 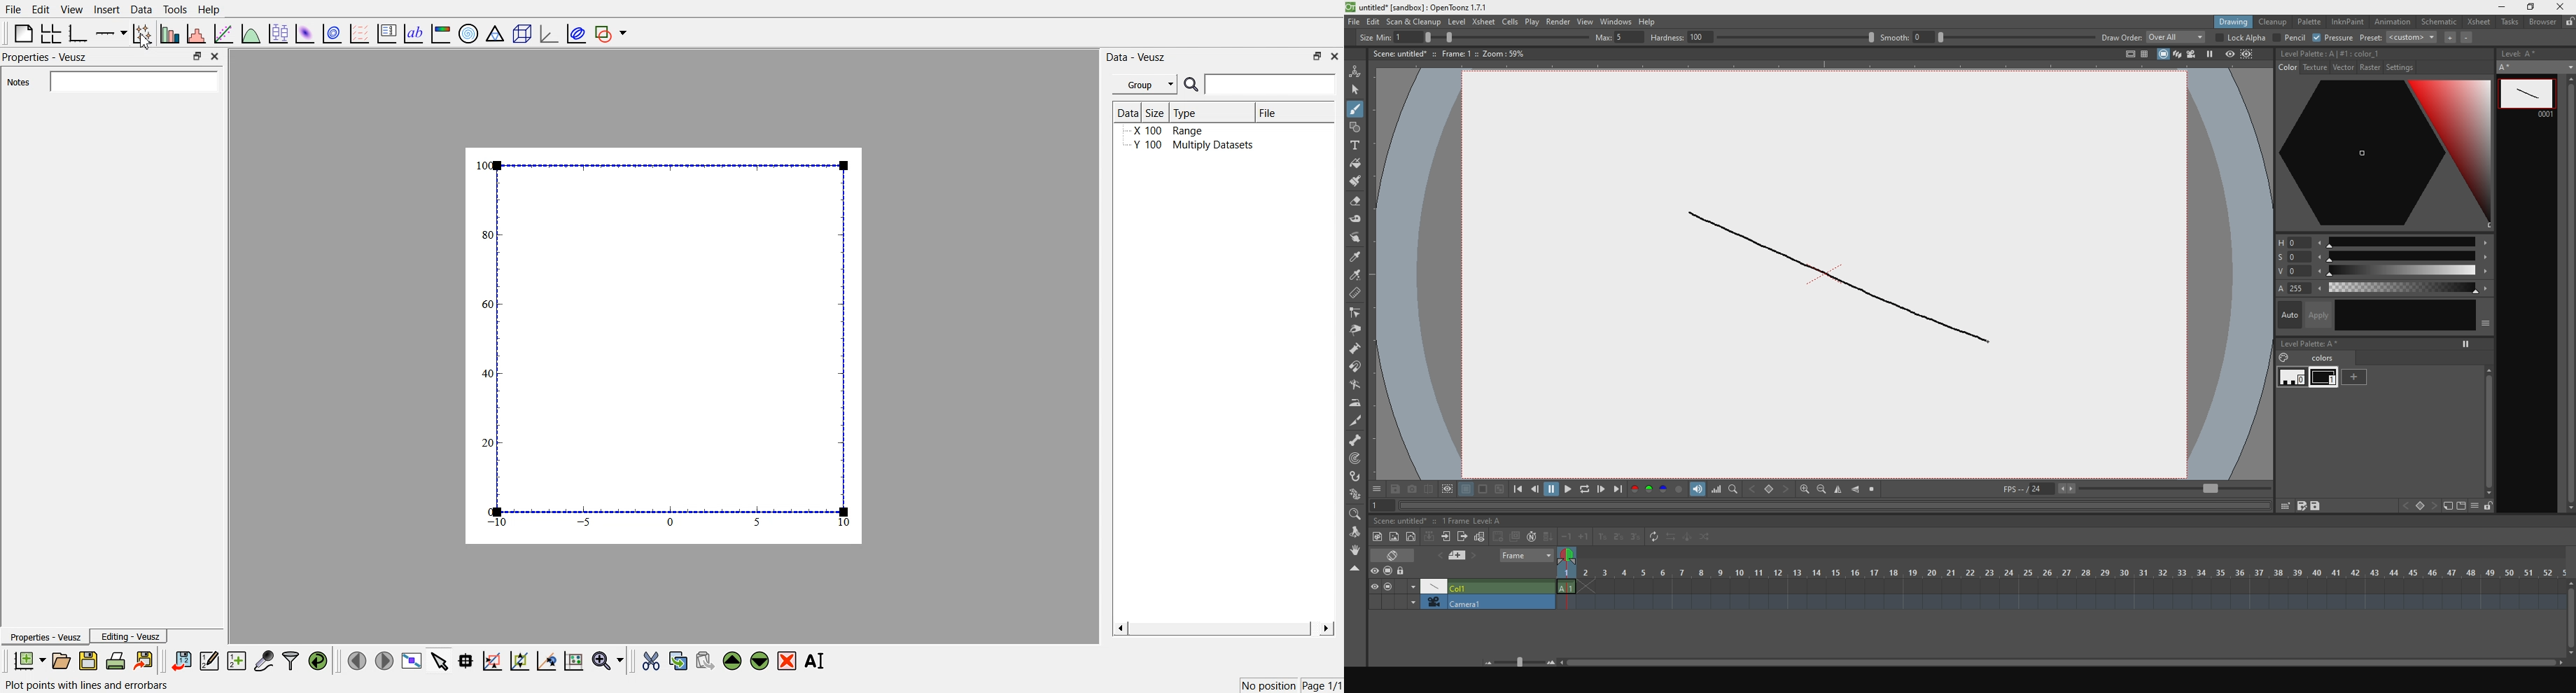 What do you see at coordinates (519, 34) in the screenshot?
I see `3d shapes` at bounding box center [519, 34].